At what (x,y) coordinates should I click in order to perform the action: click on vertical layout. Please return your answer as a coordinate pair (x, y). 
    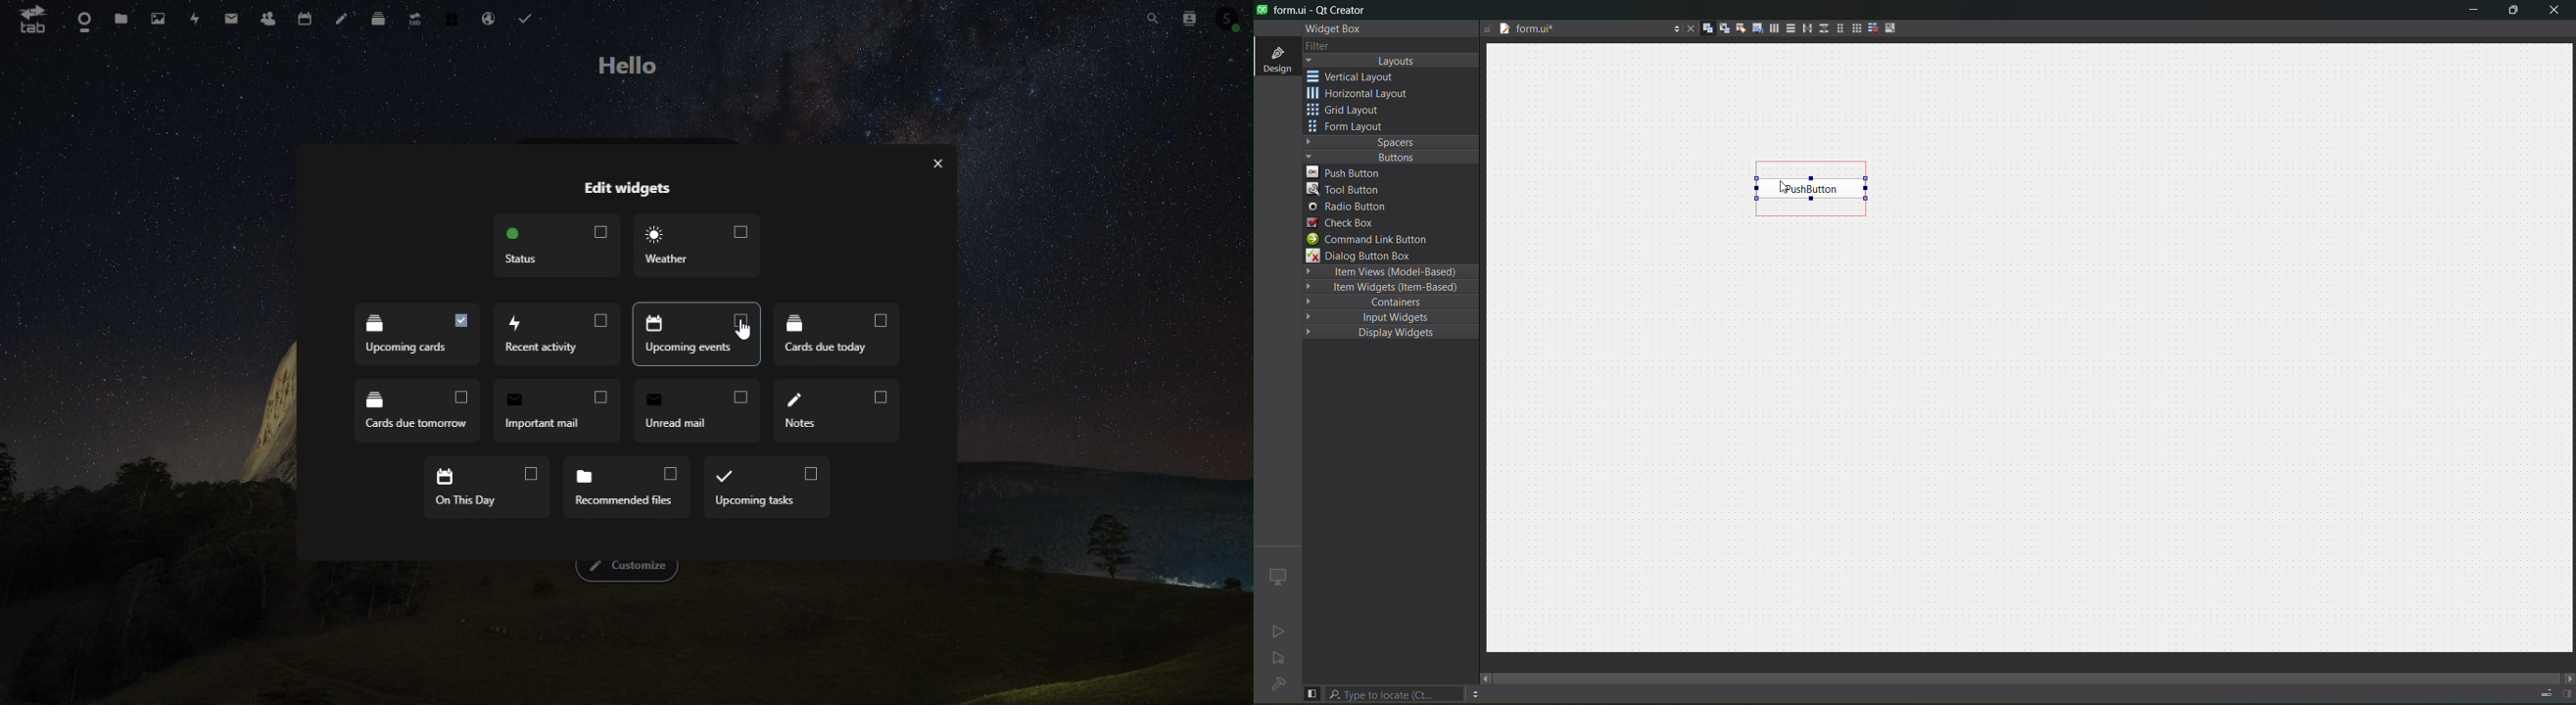
    Looking at the image, I should click on (1790, 28).